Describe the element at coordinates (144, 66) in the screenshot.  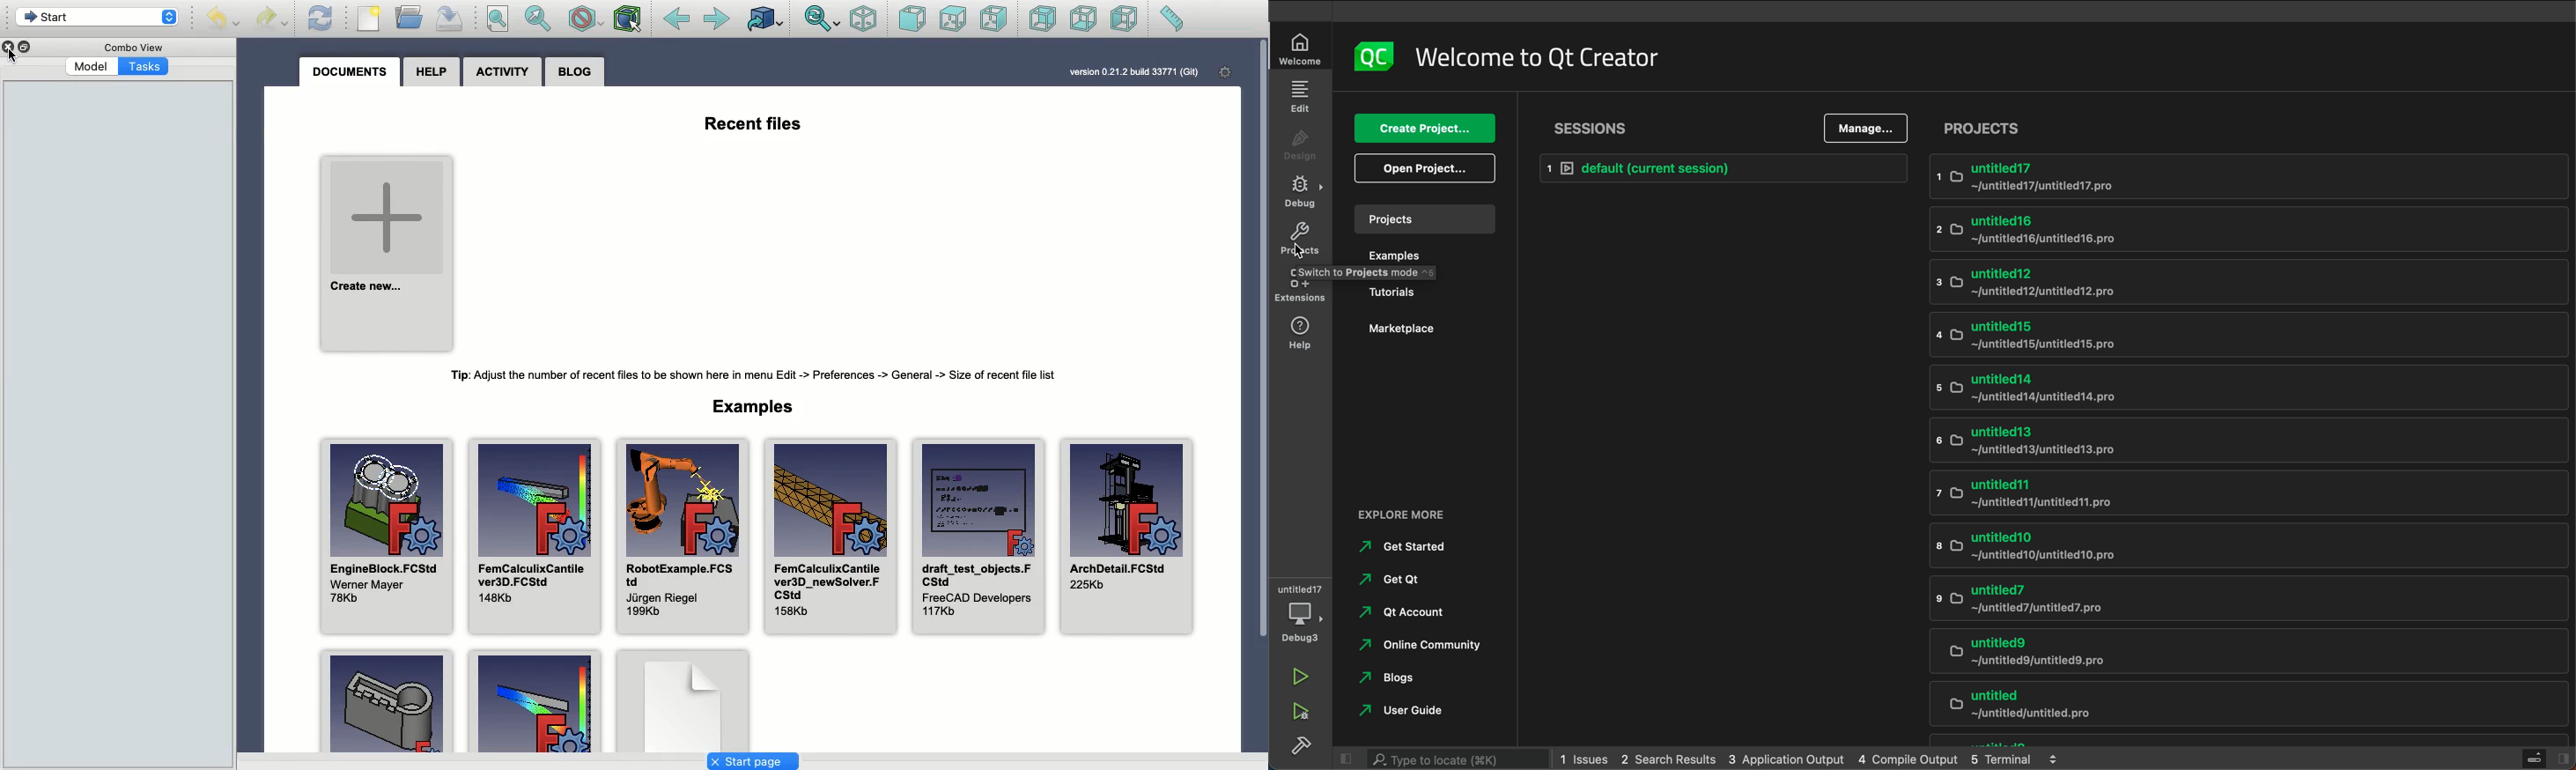
I see `Tasks` at that location.